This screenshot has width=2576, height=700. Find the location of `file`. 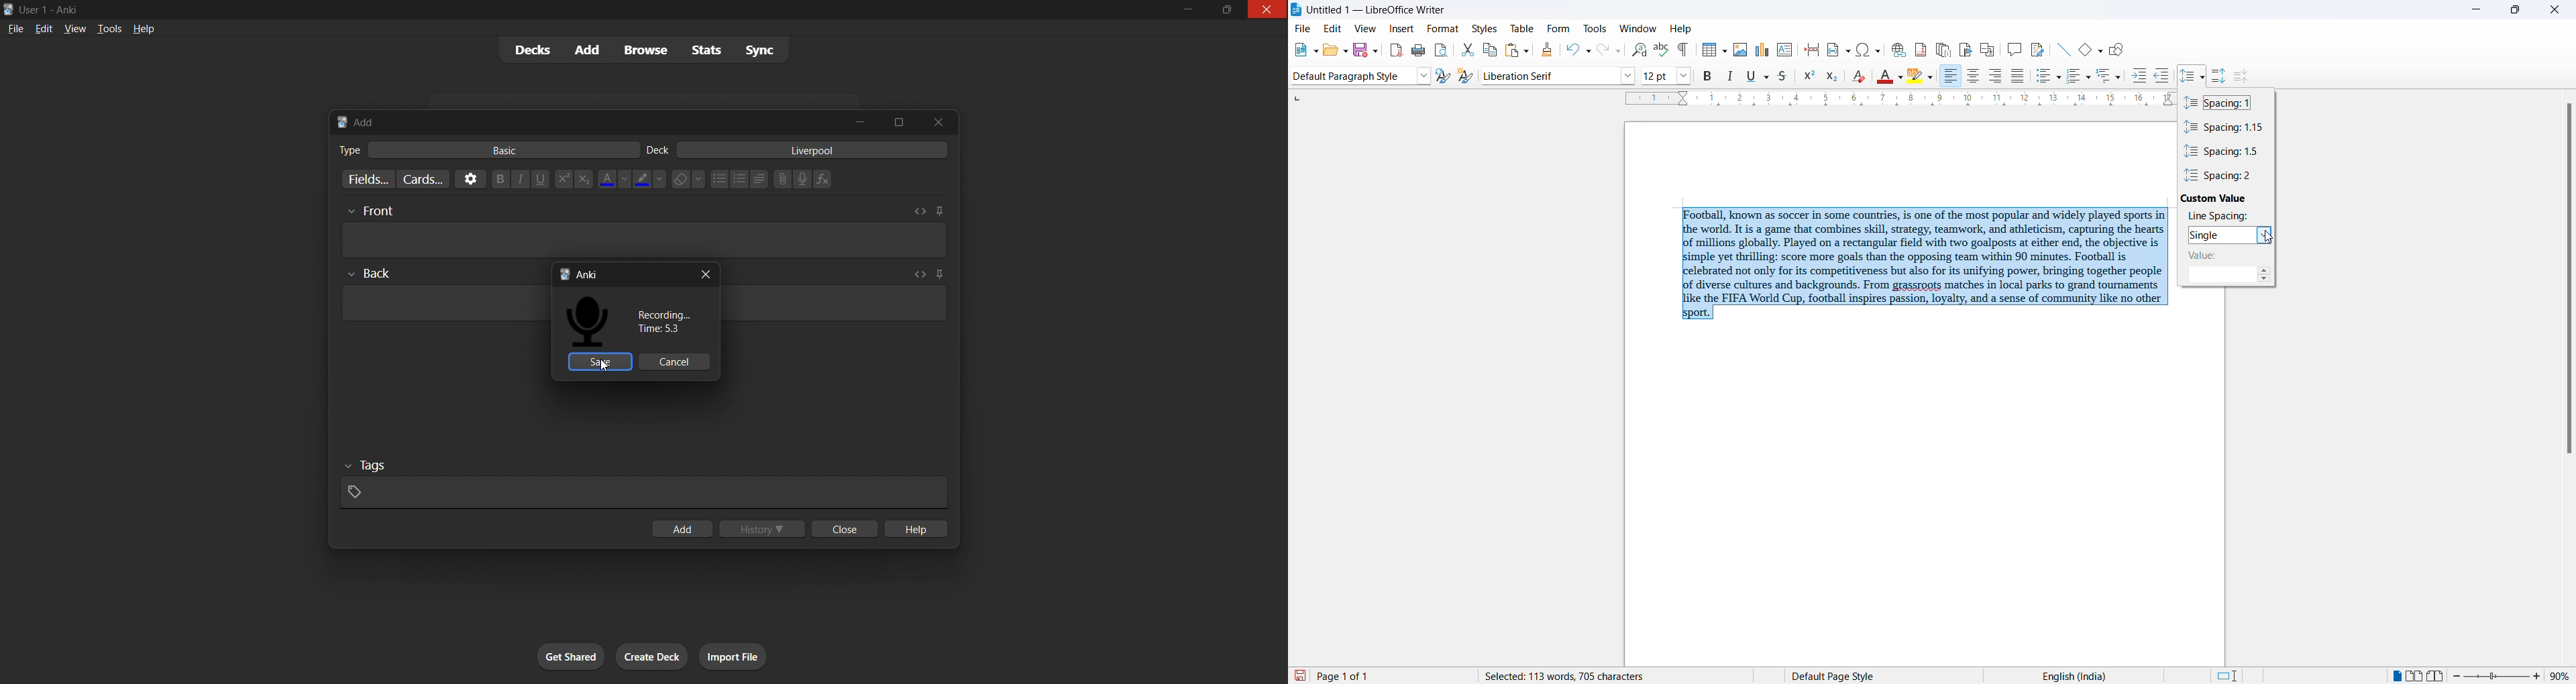

file is located at coordinates (13, 30).